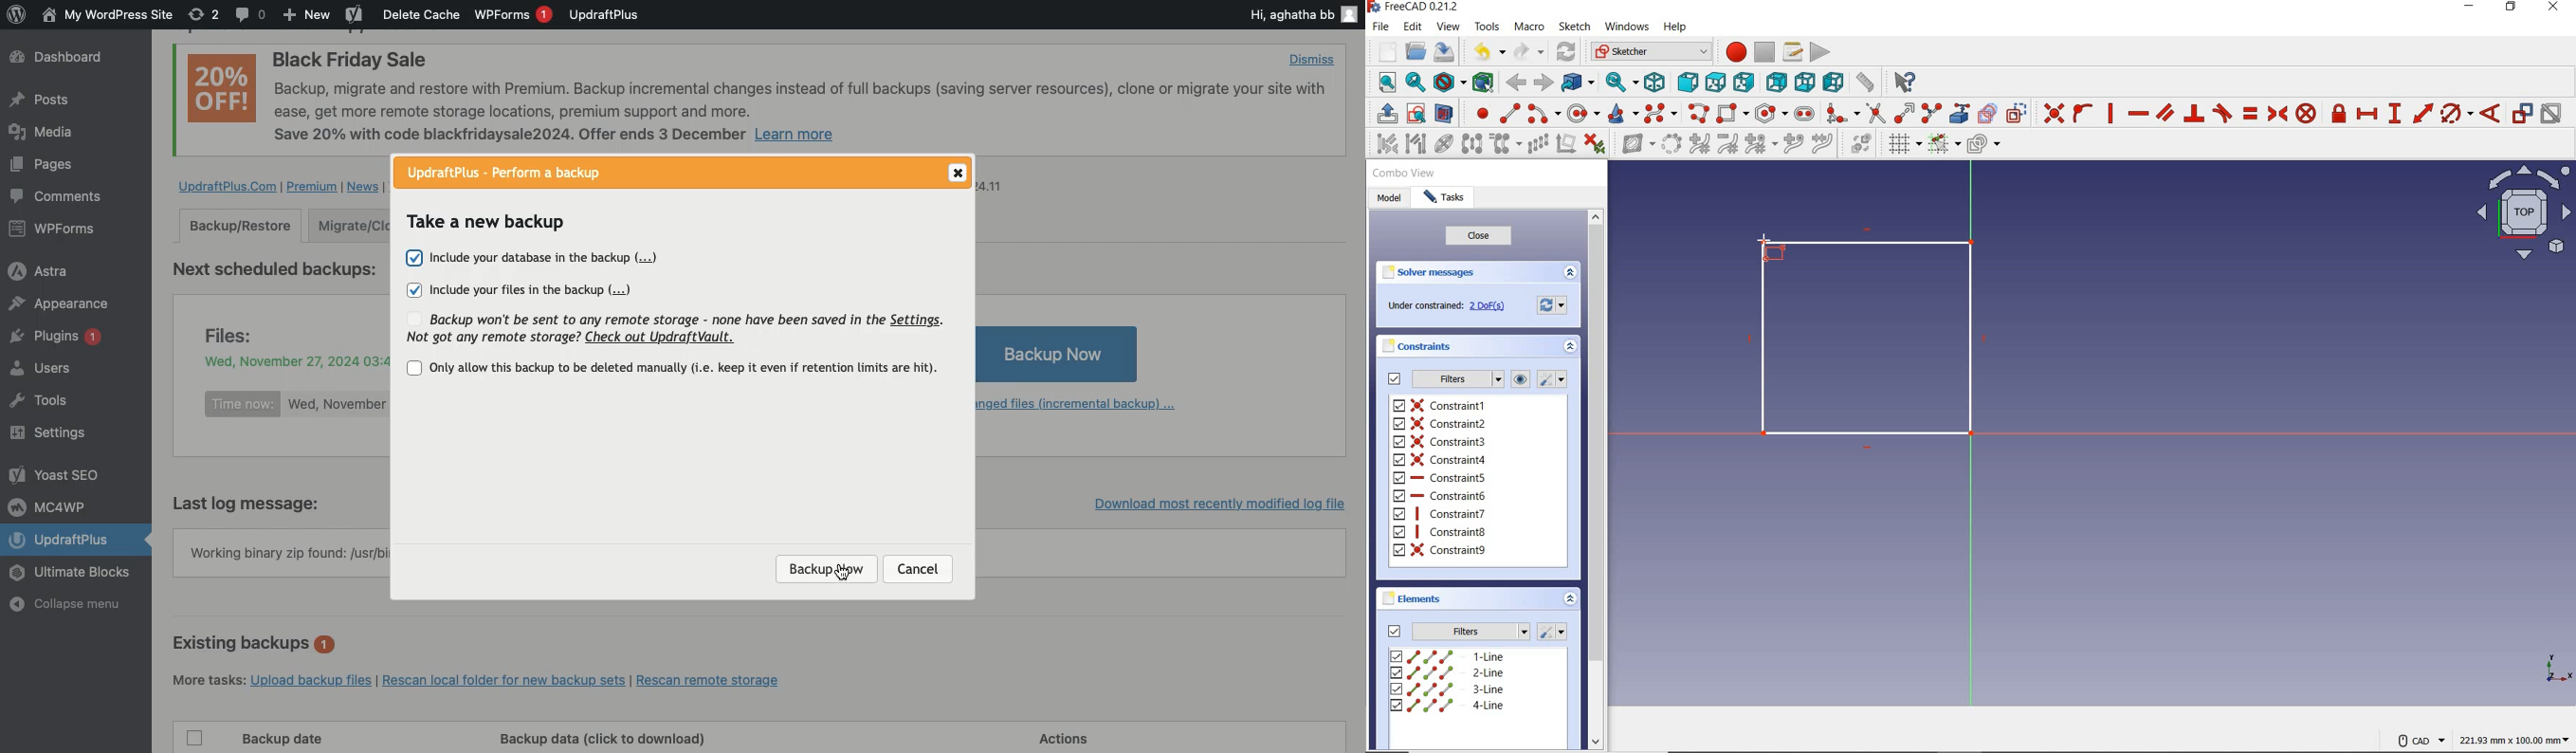 The height and width of the screenshot is (756, 2576). What do you see at coordinates (1458, 632) in the screenshot?
I see `filters` at bounding box center [1458, 632].